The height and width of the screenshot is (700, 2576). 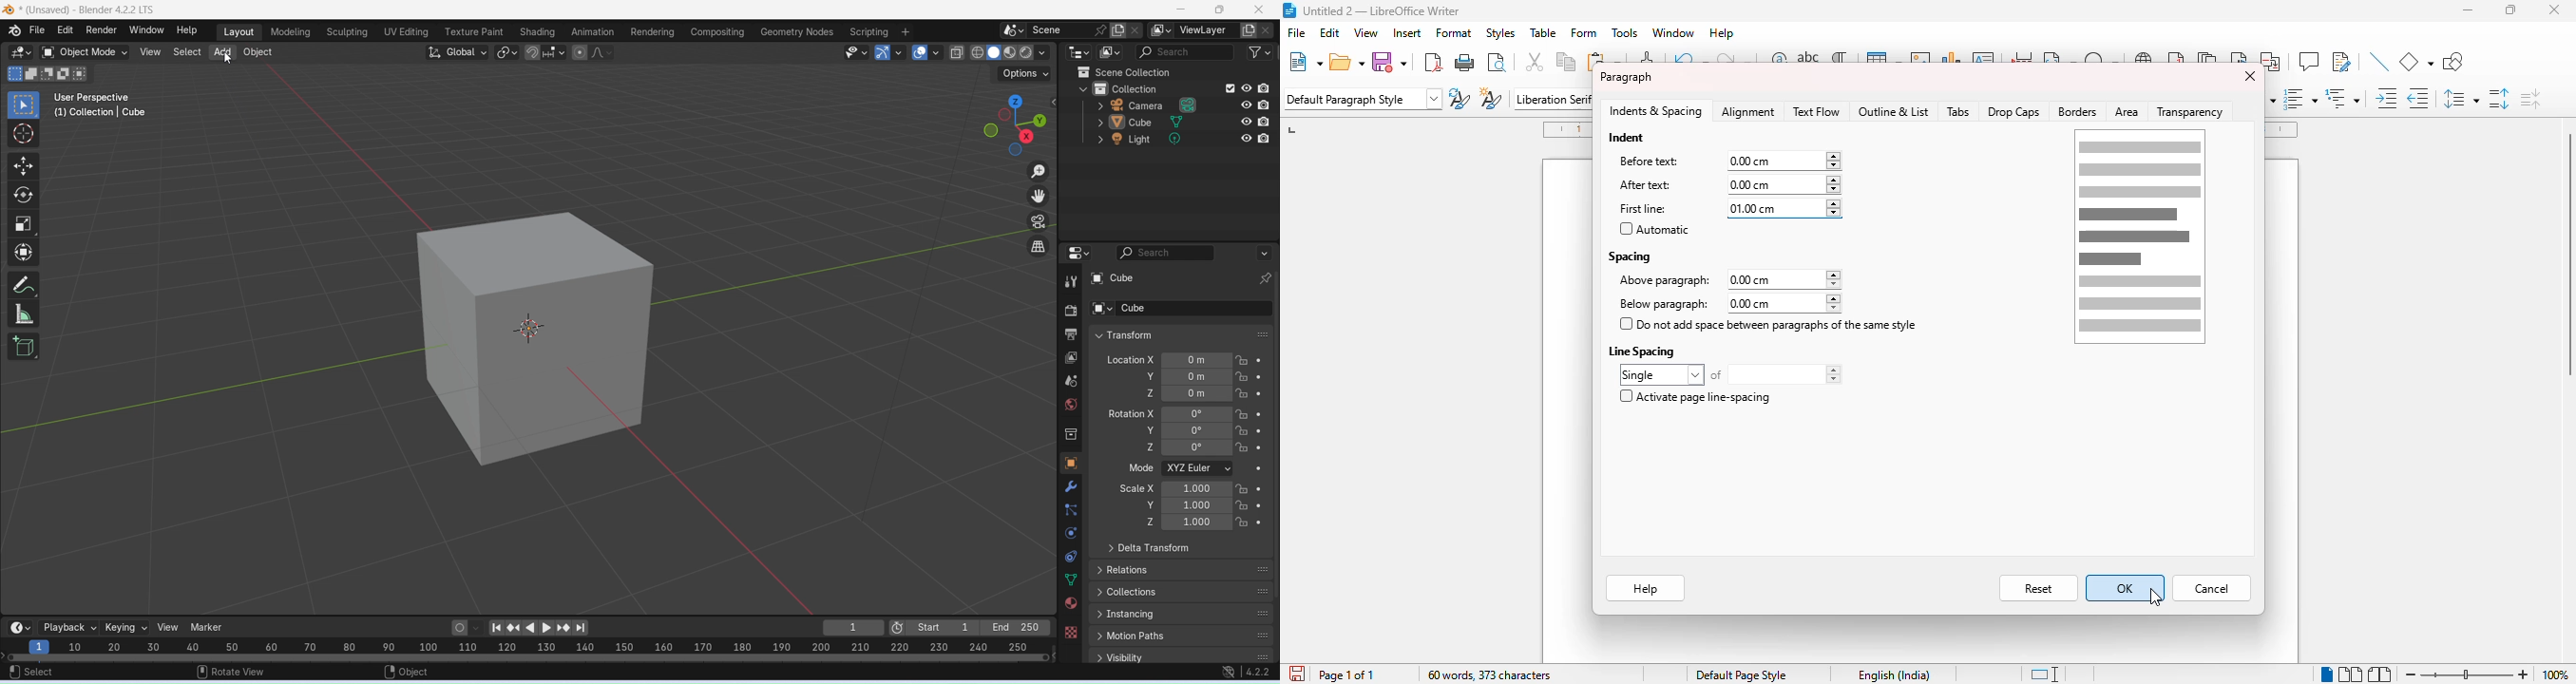 I want to click on line spacing, so click(x=1644, y=351).